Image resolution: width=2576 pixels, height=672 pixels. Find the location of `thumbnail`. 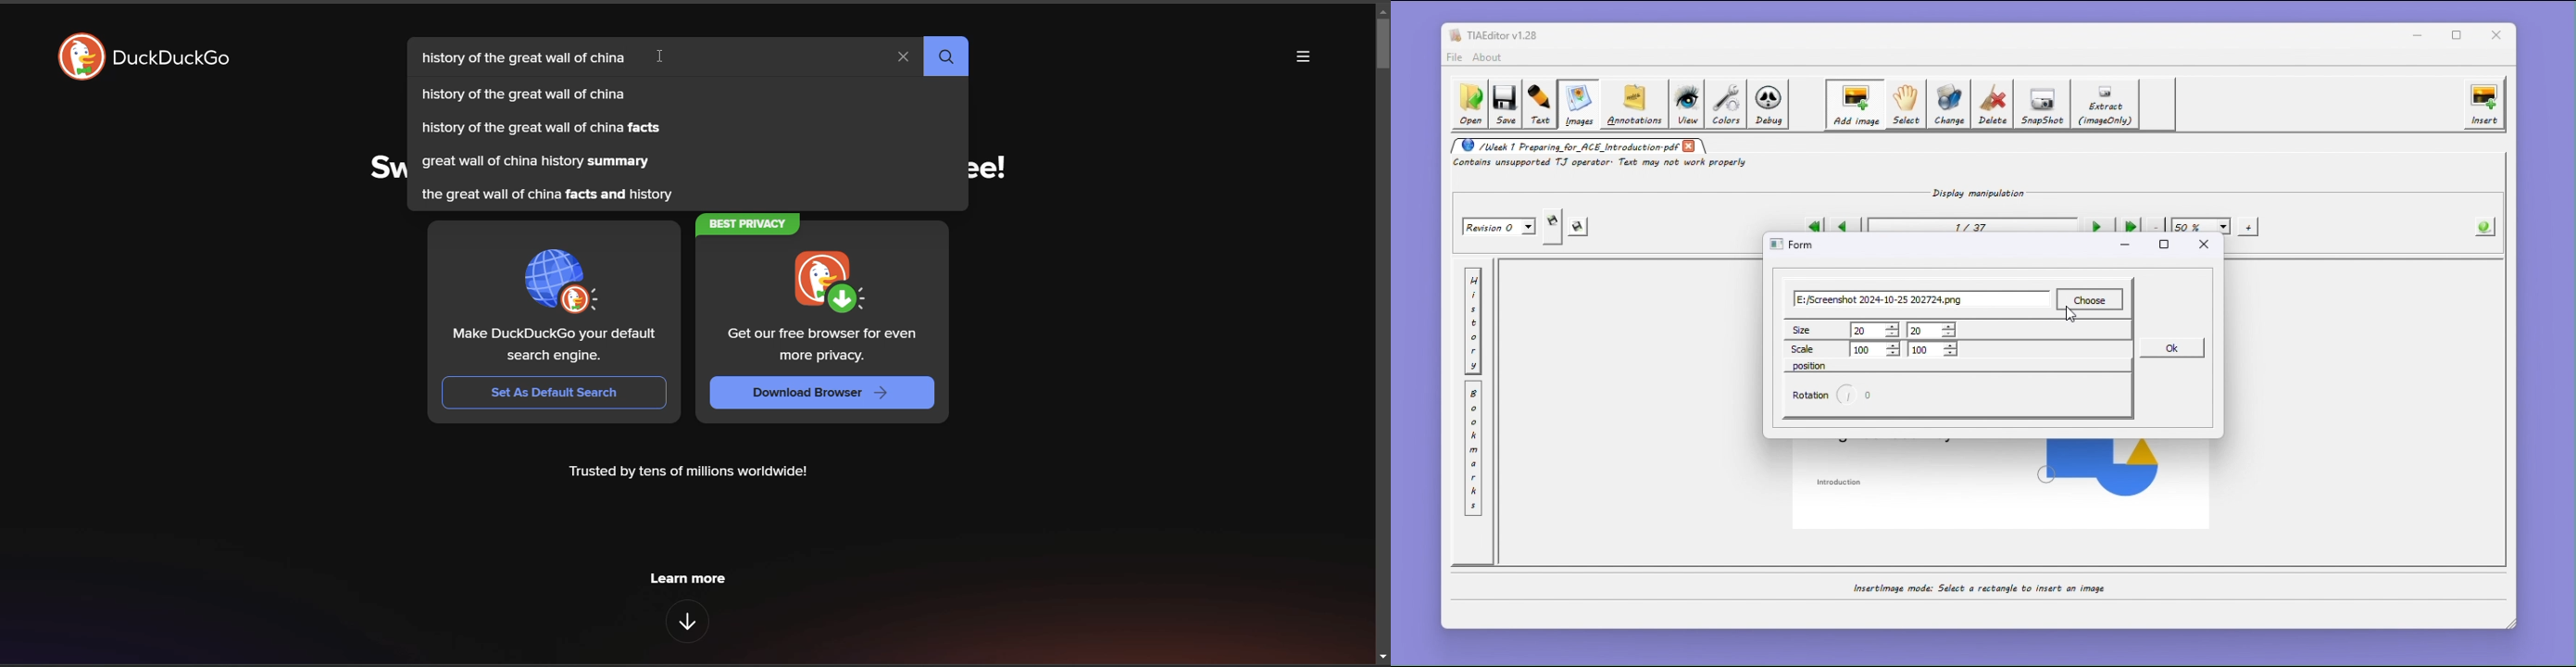

thumbnail is located at coordinates (834, 284).